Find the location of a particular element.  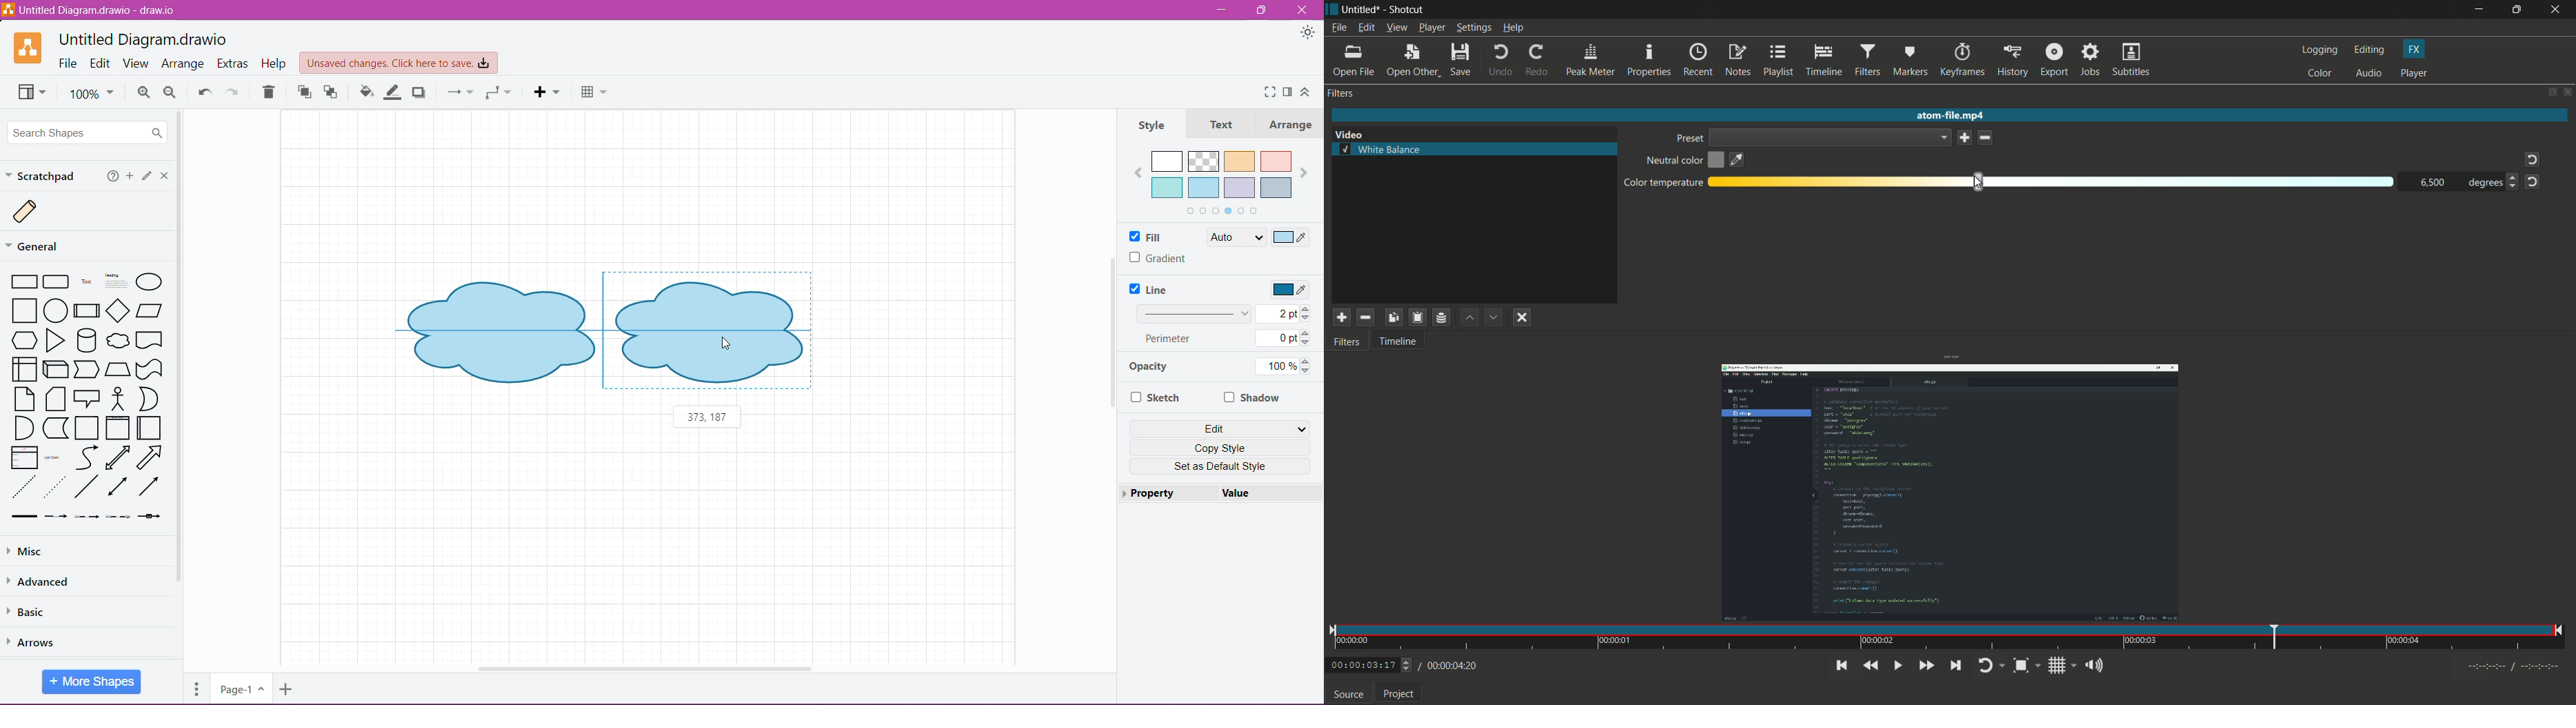

Insert is located at coordinates (547, 92).